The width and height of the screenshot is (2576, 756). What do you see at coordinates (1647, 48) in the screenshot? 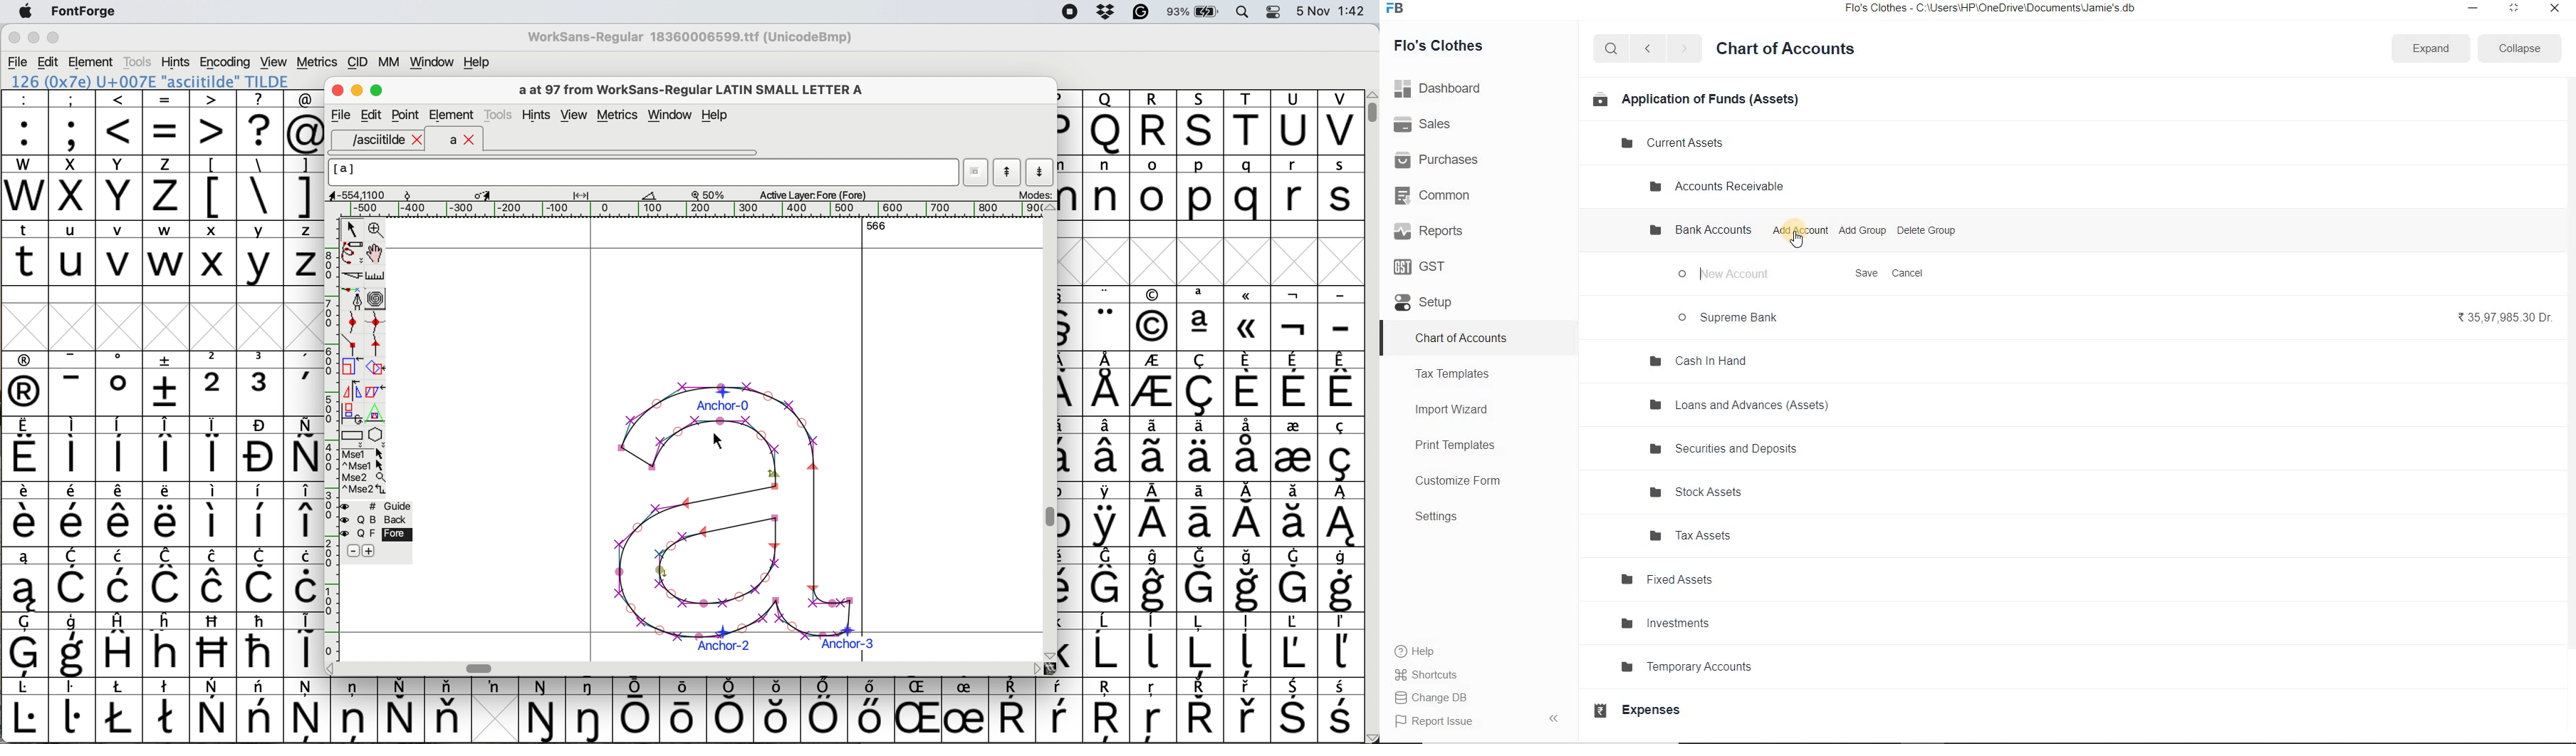
I see `back` at bounding box center [1647, 48].